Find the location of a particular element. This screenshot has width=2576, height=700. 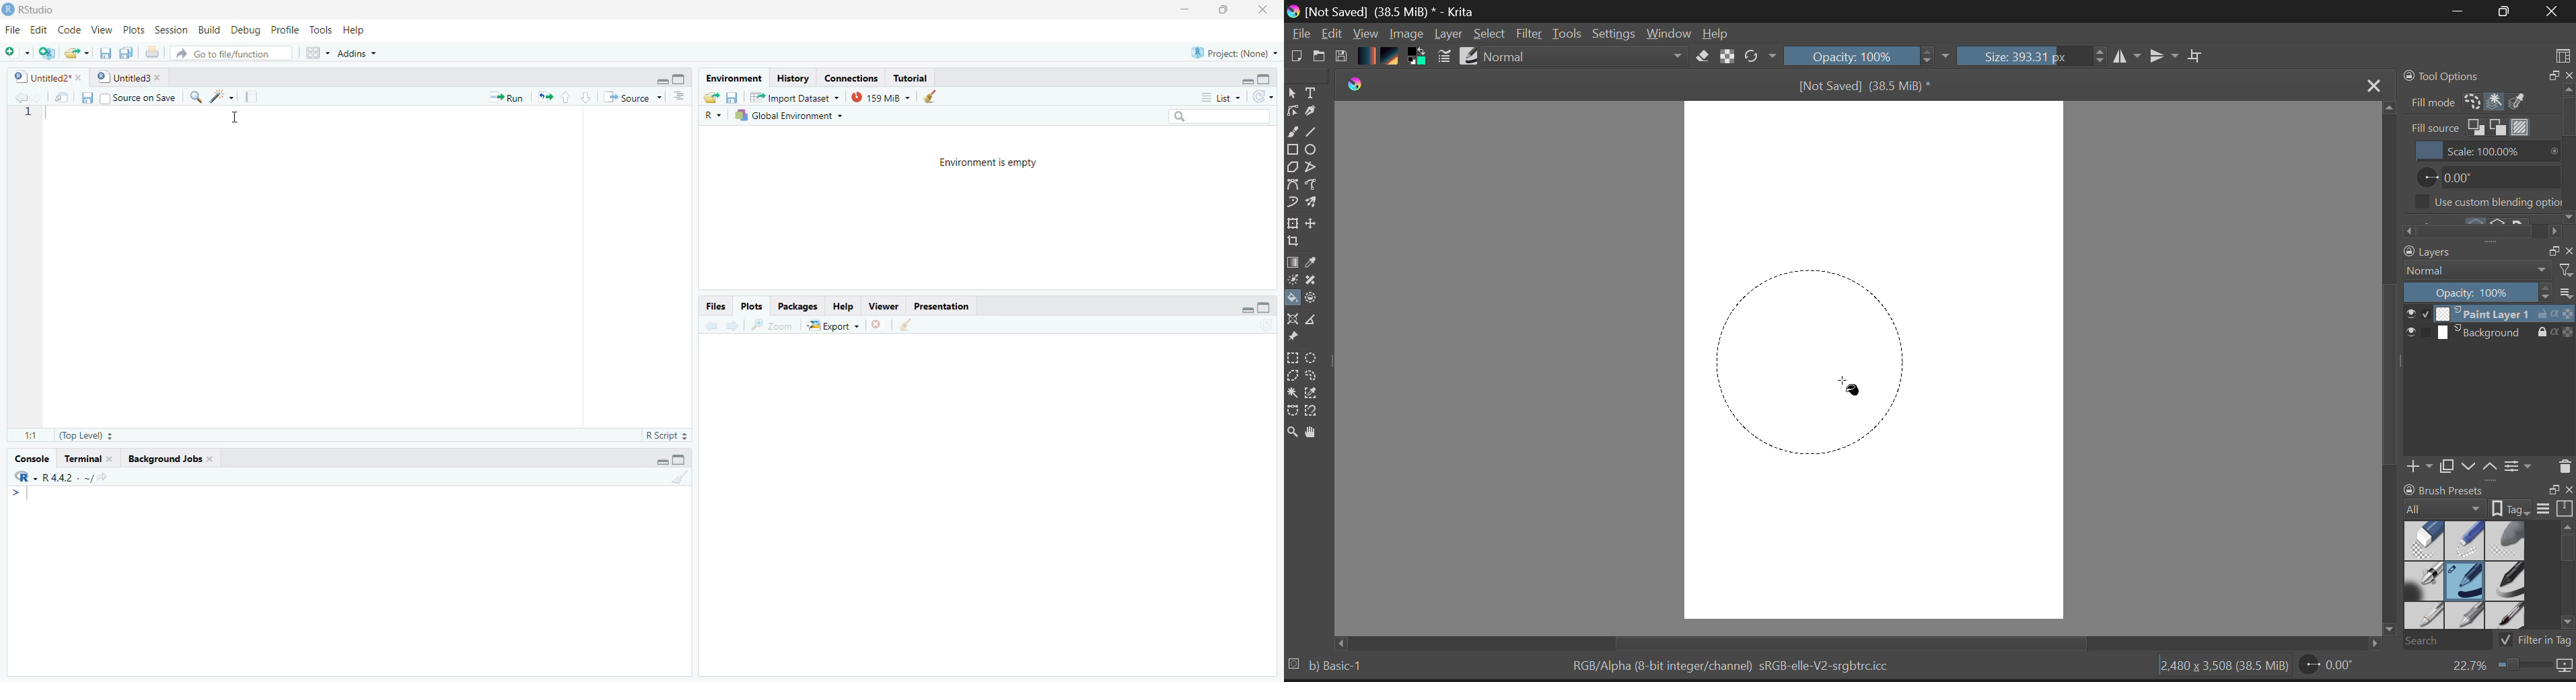

Save is located at coordinates (87, 97).